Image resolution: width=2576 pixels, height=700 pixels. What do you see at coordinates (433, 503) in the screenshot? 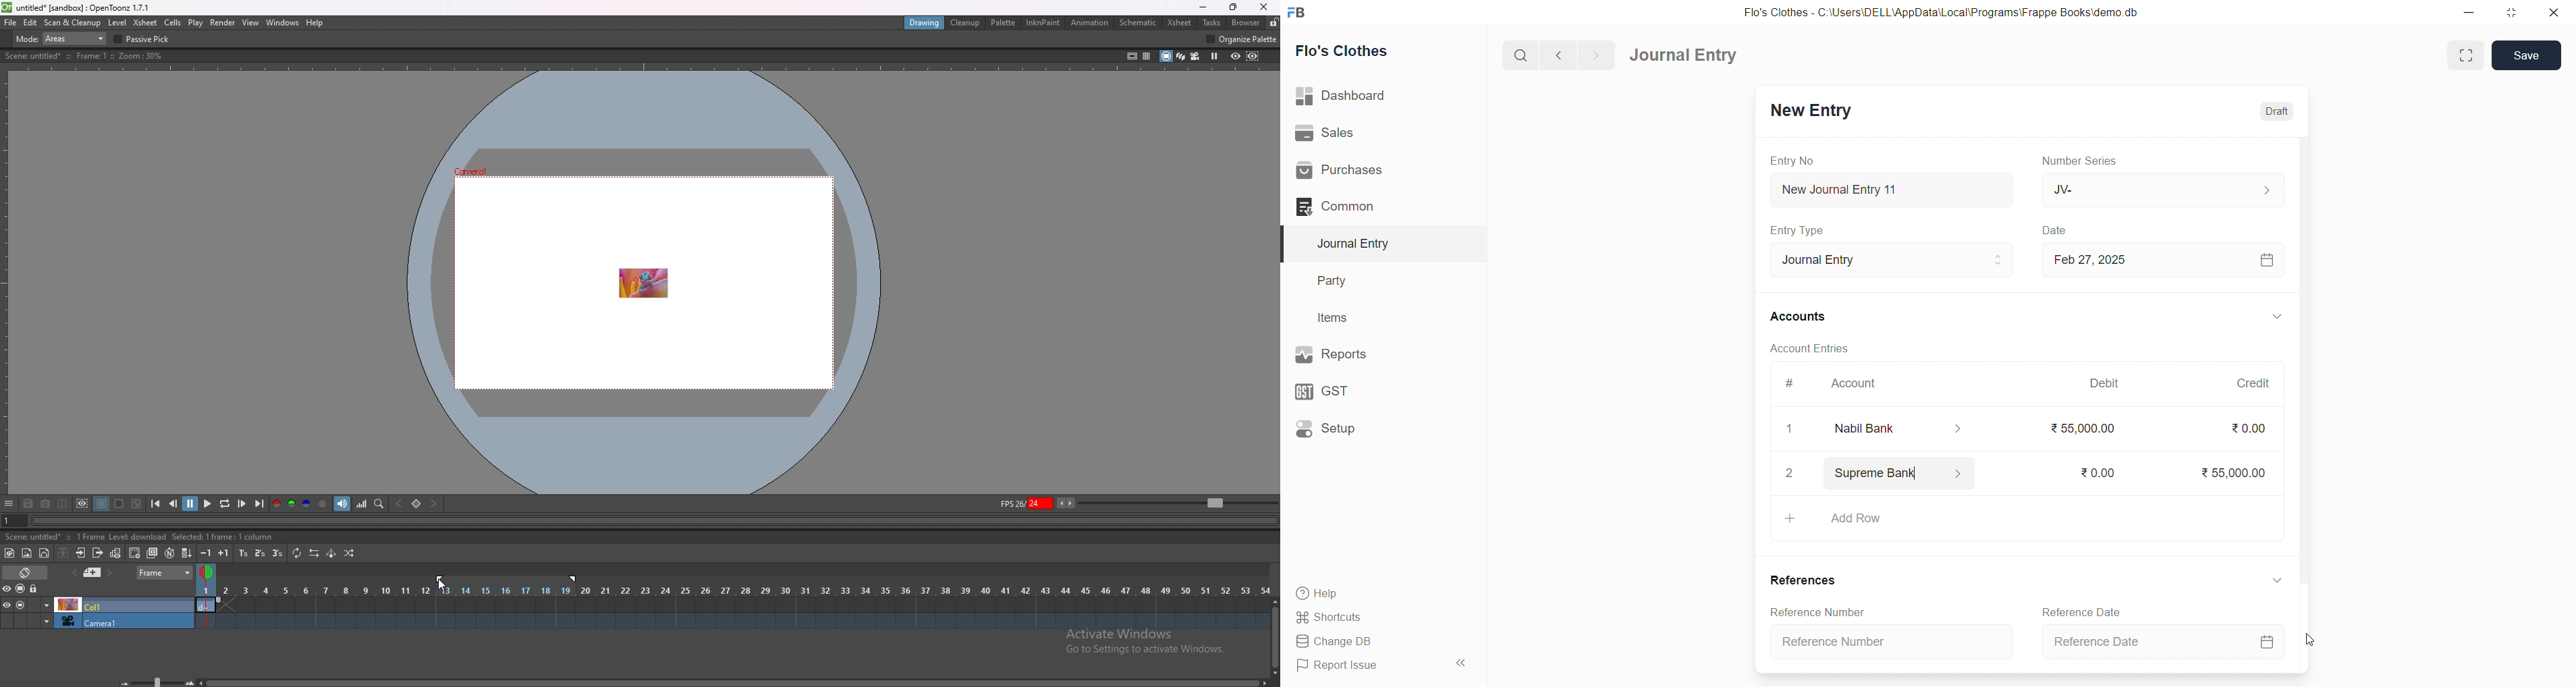
I see `next key` at bounding box center [433, 503].